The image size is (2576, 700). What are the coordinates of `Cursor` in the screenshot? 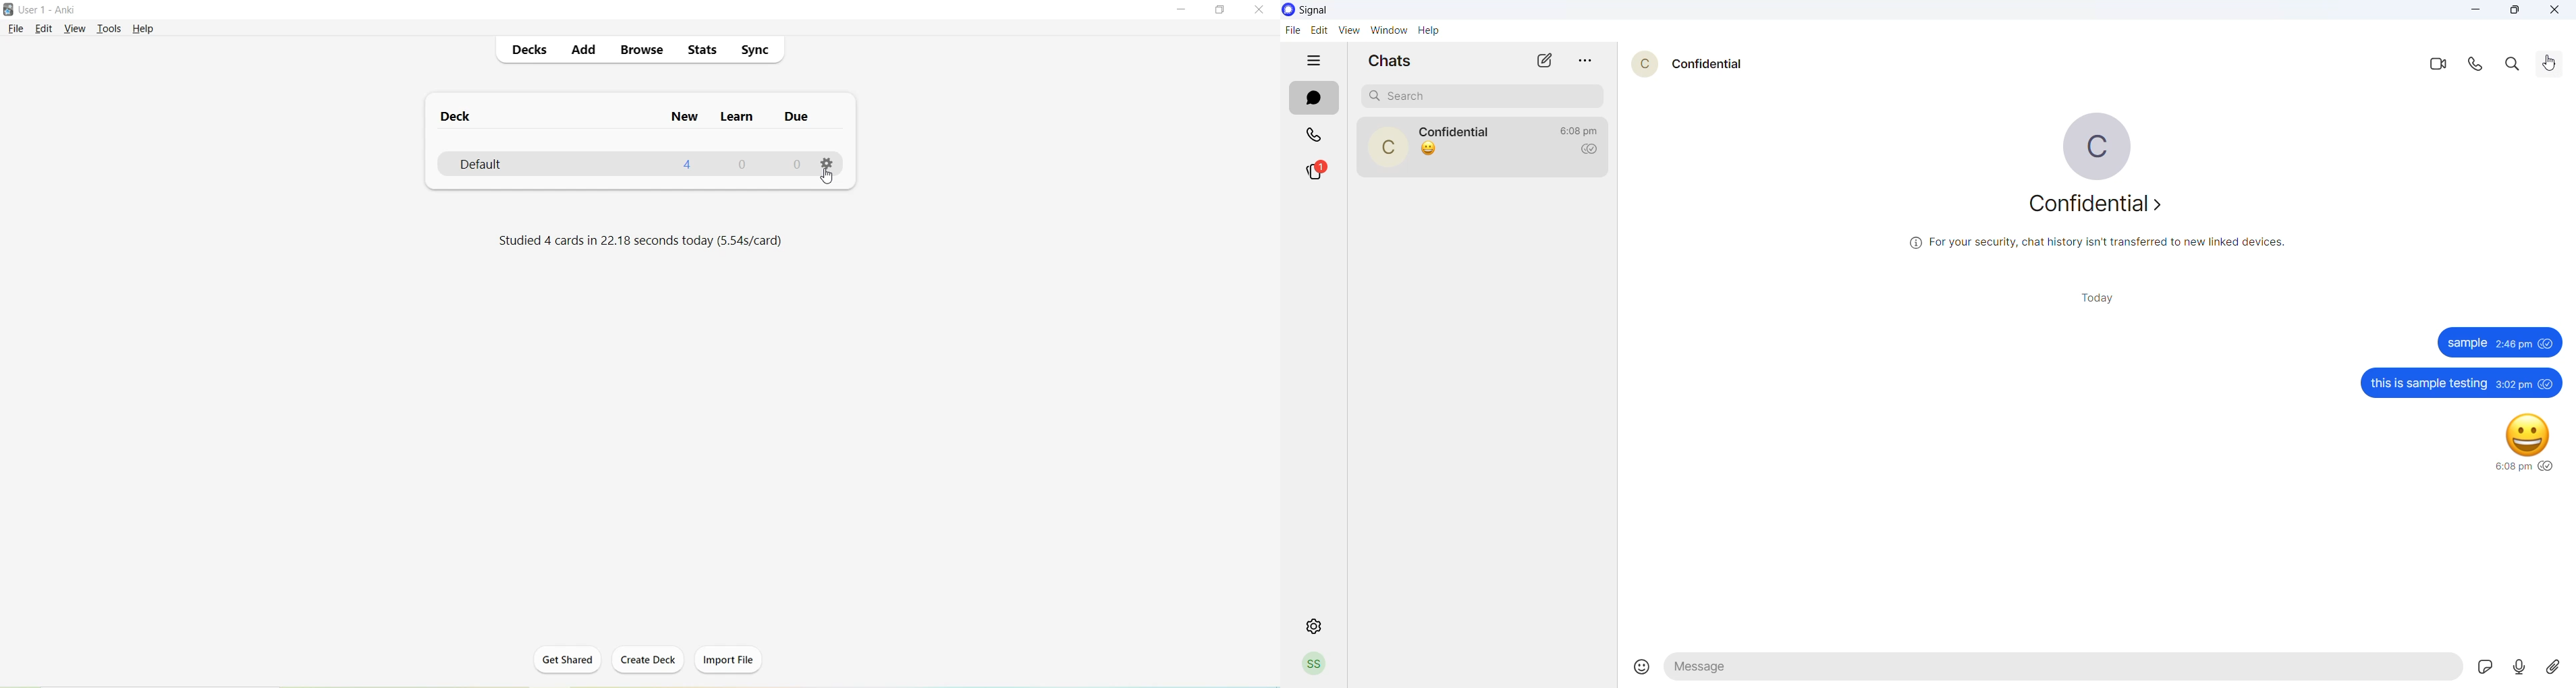 It's located at (830, 178).